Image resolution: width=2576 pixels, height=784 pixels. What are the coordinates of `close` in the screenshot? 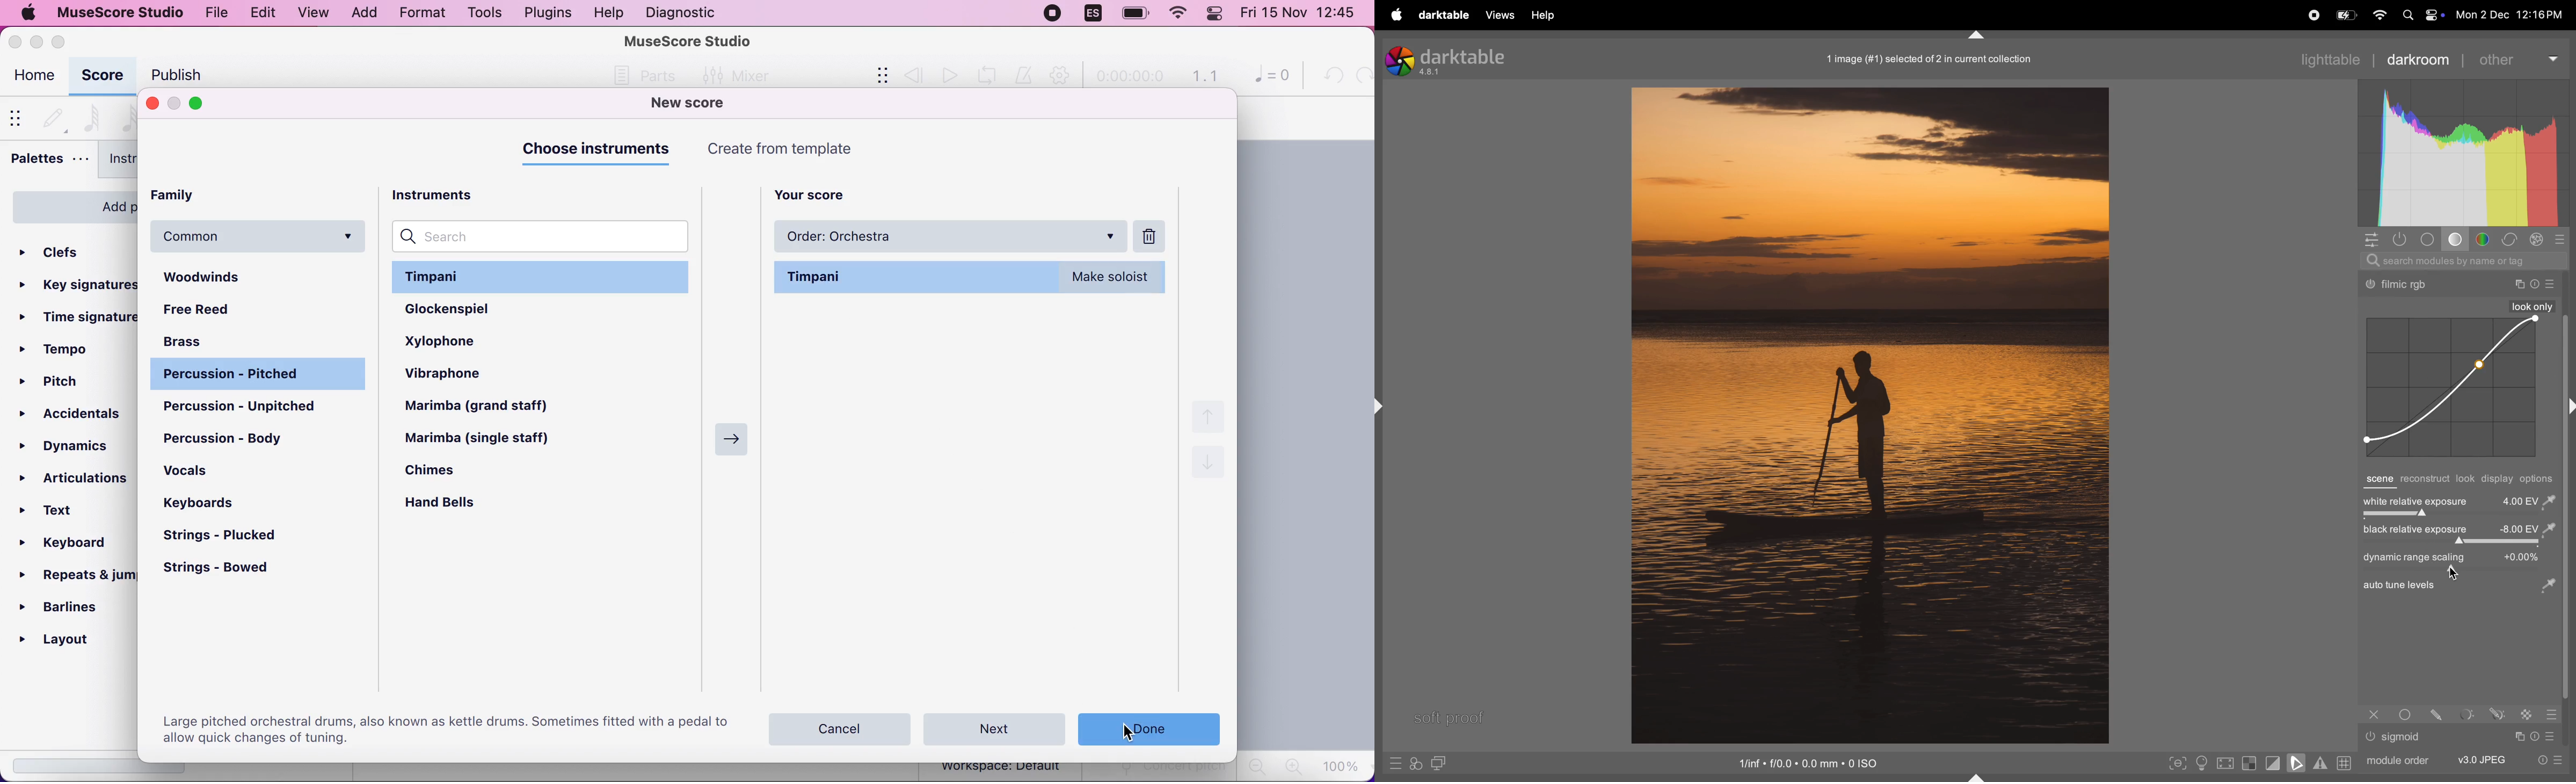 It's located at (16, 41).